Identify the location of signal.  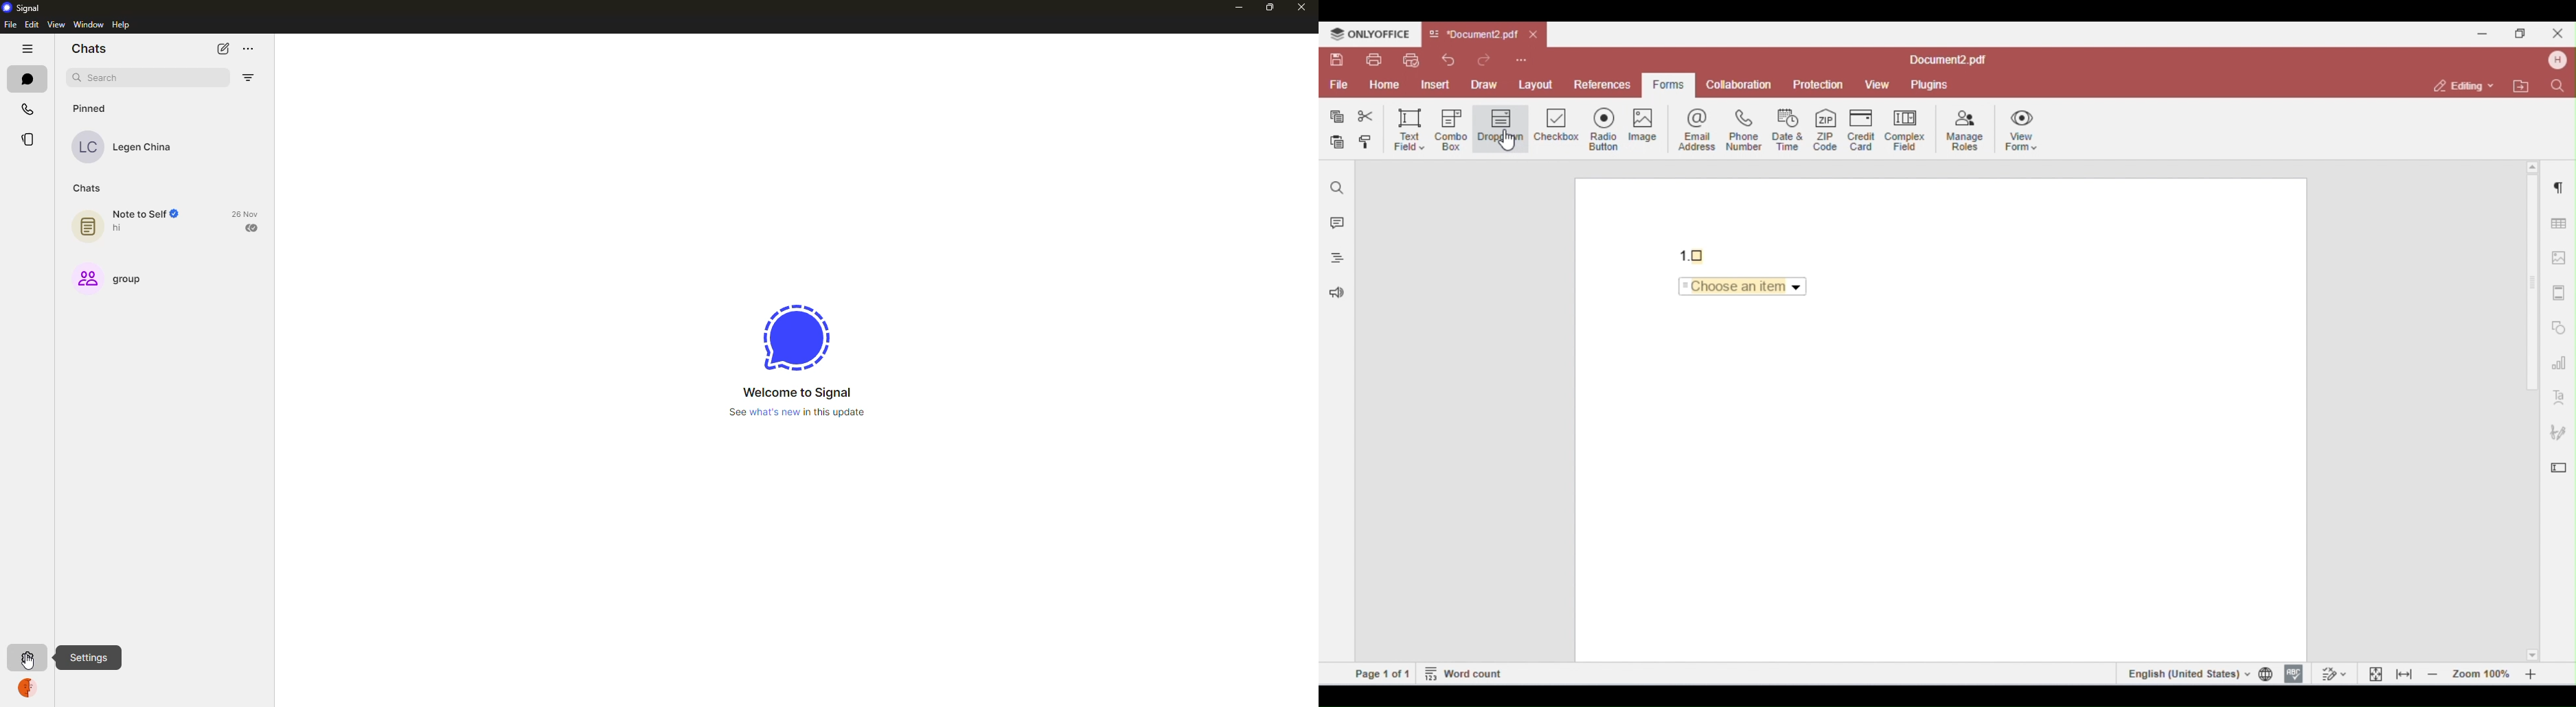
(23, 7).